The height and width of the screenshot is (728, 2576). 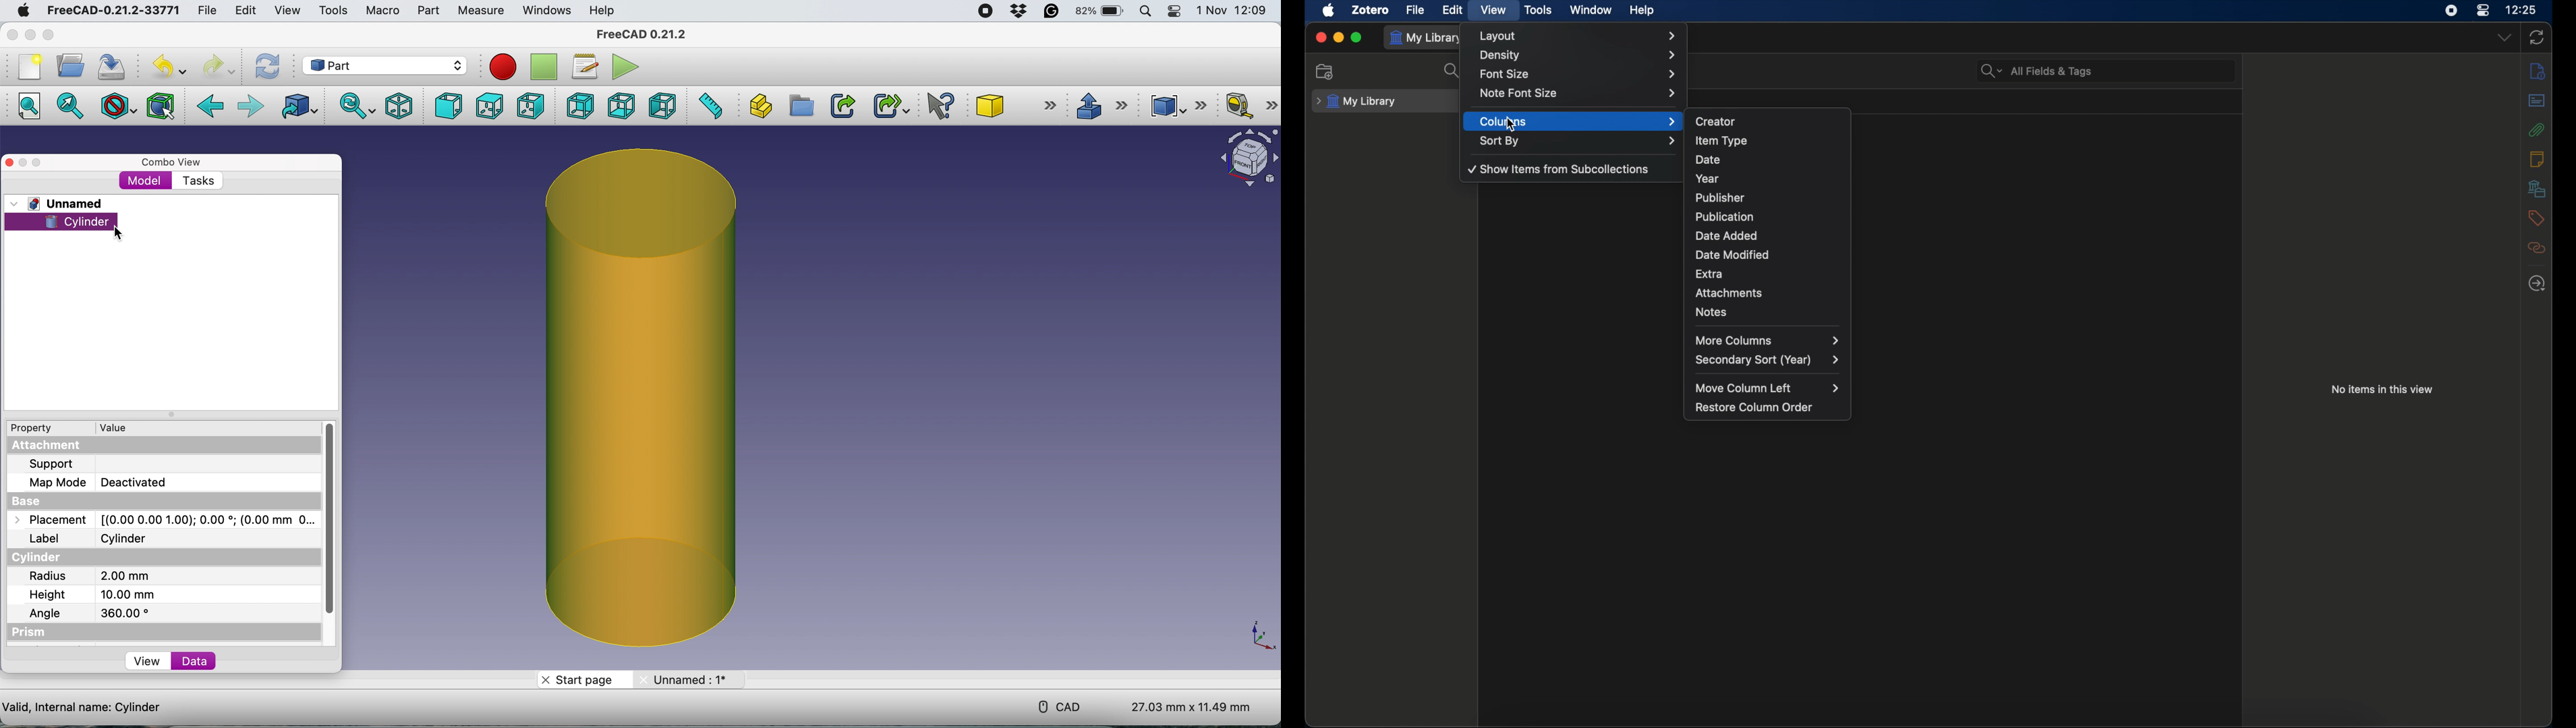 I want to click on minimise, so click(x=23, y=165).